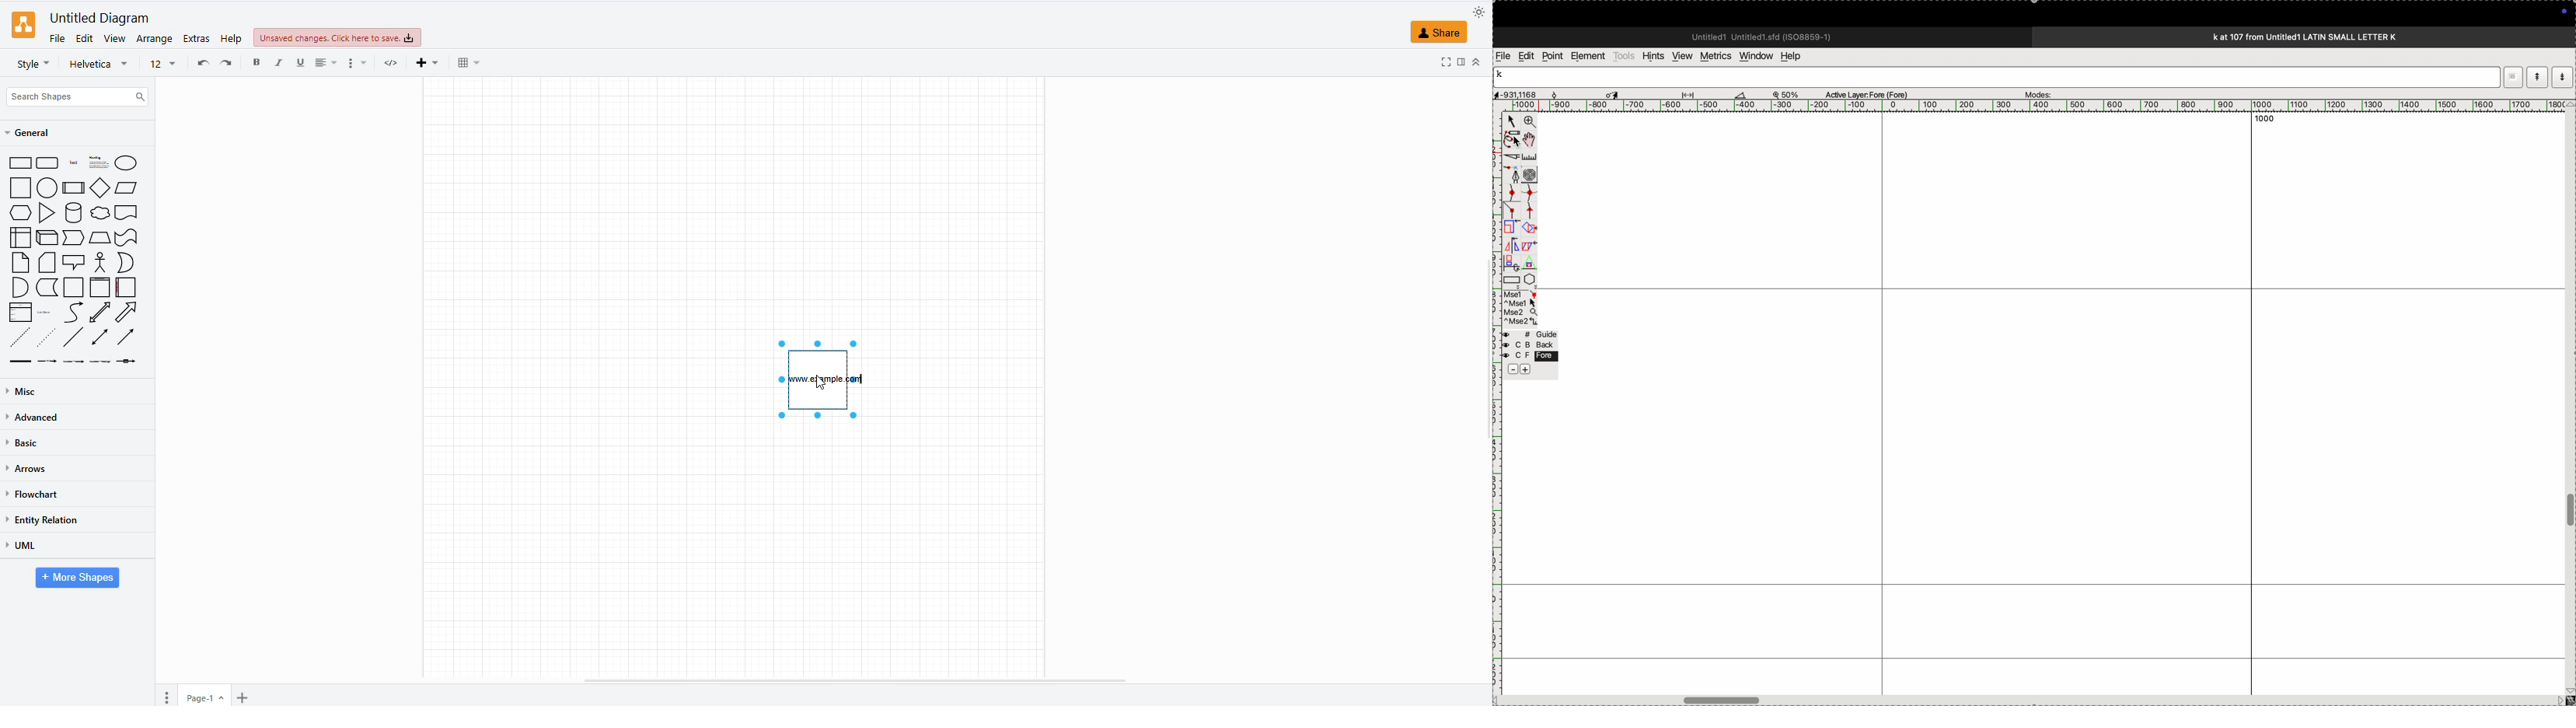 The height and width of the screenshot is (728, 2576). What do you see at coordinates (74, 312) in the screenshot?
I see `curve` at bounding box center [74, 312].